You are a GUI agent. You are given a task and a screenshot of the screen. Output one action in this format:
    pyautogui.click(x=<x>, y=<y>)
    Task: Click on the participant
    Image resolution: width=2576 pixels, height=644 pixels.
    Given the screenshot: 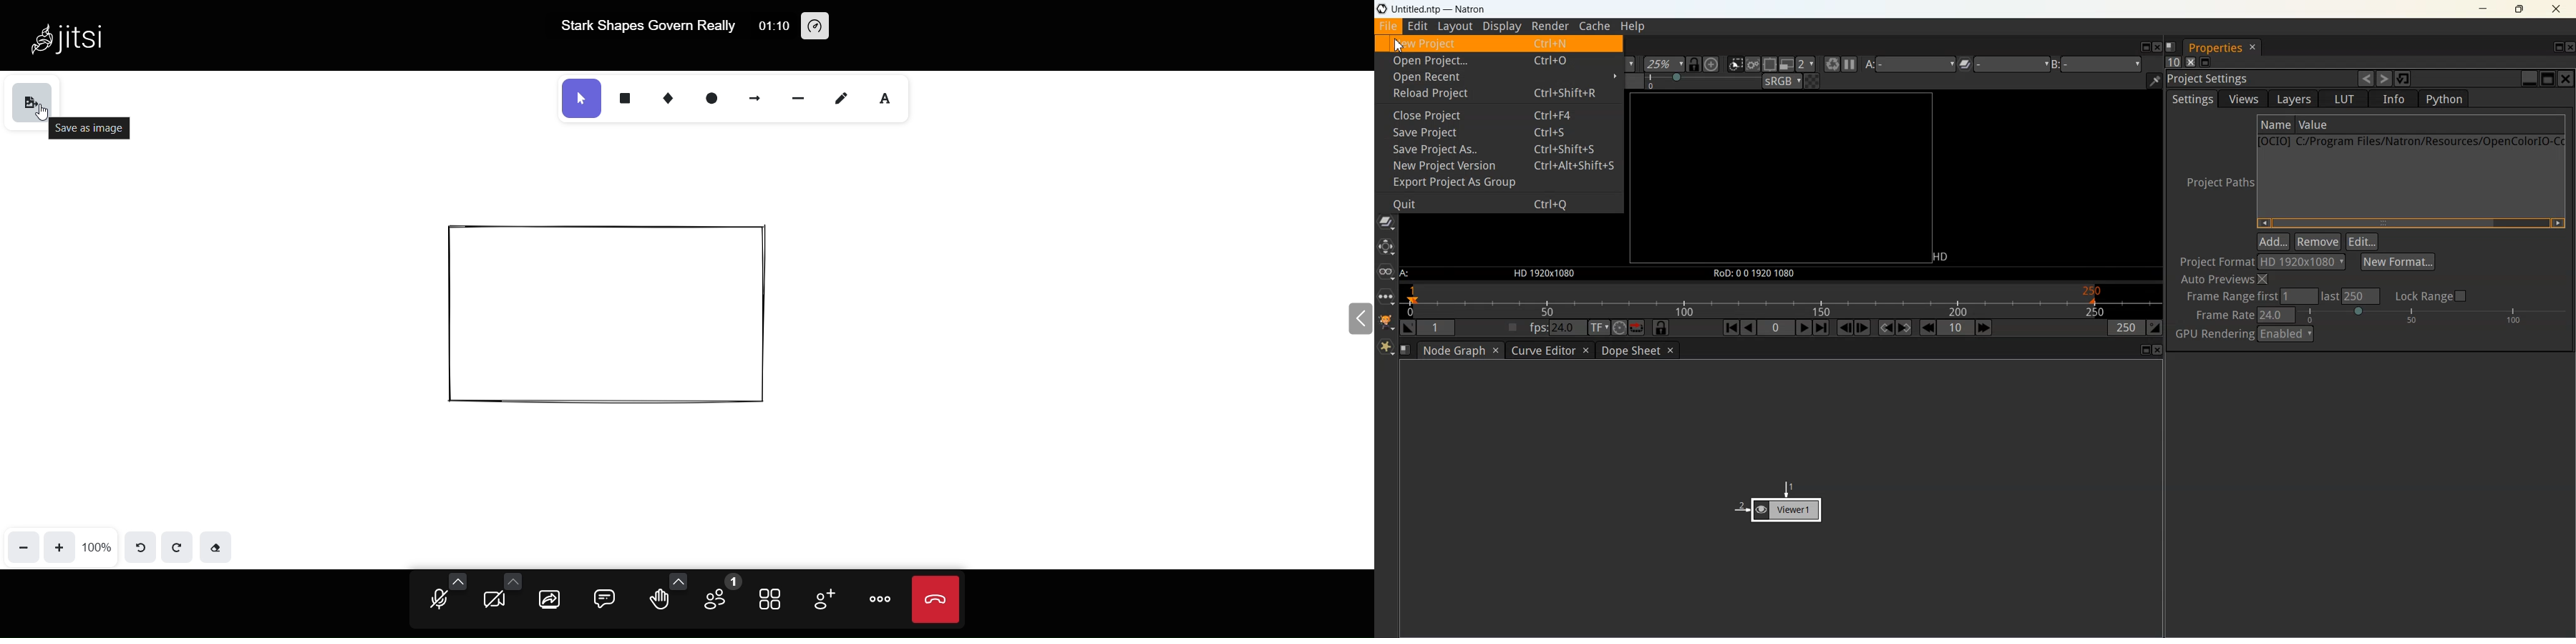 What is the action you would take?
    pyautogui.click(x=719, y=596)
    